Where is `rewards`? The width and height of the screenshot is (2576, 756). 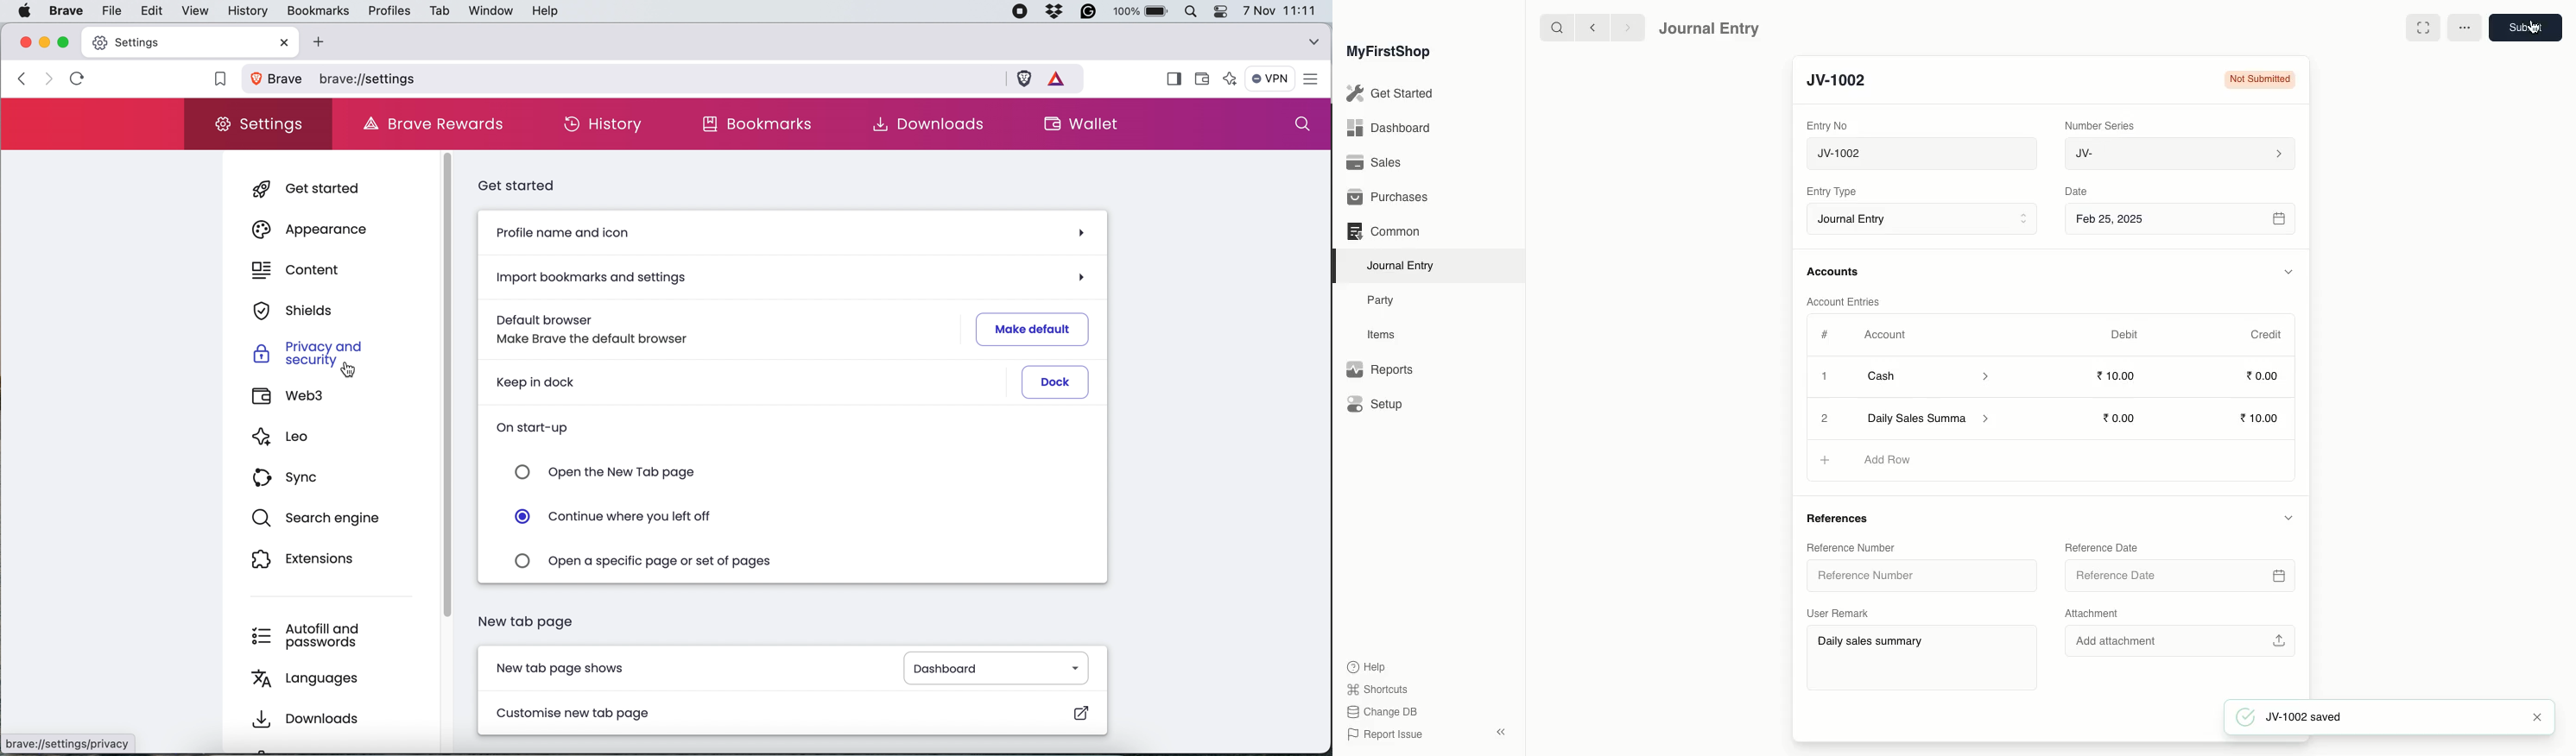 rewards is located at coordinates (1062, 77).